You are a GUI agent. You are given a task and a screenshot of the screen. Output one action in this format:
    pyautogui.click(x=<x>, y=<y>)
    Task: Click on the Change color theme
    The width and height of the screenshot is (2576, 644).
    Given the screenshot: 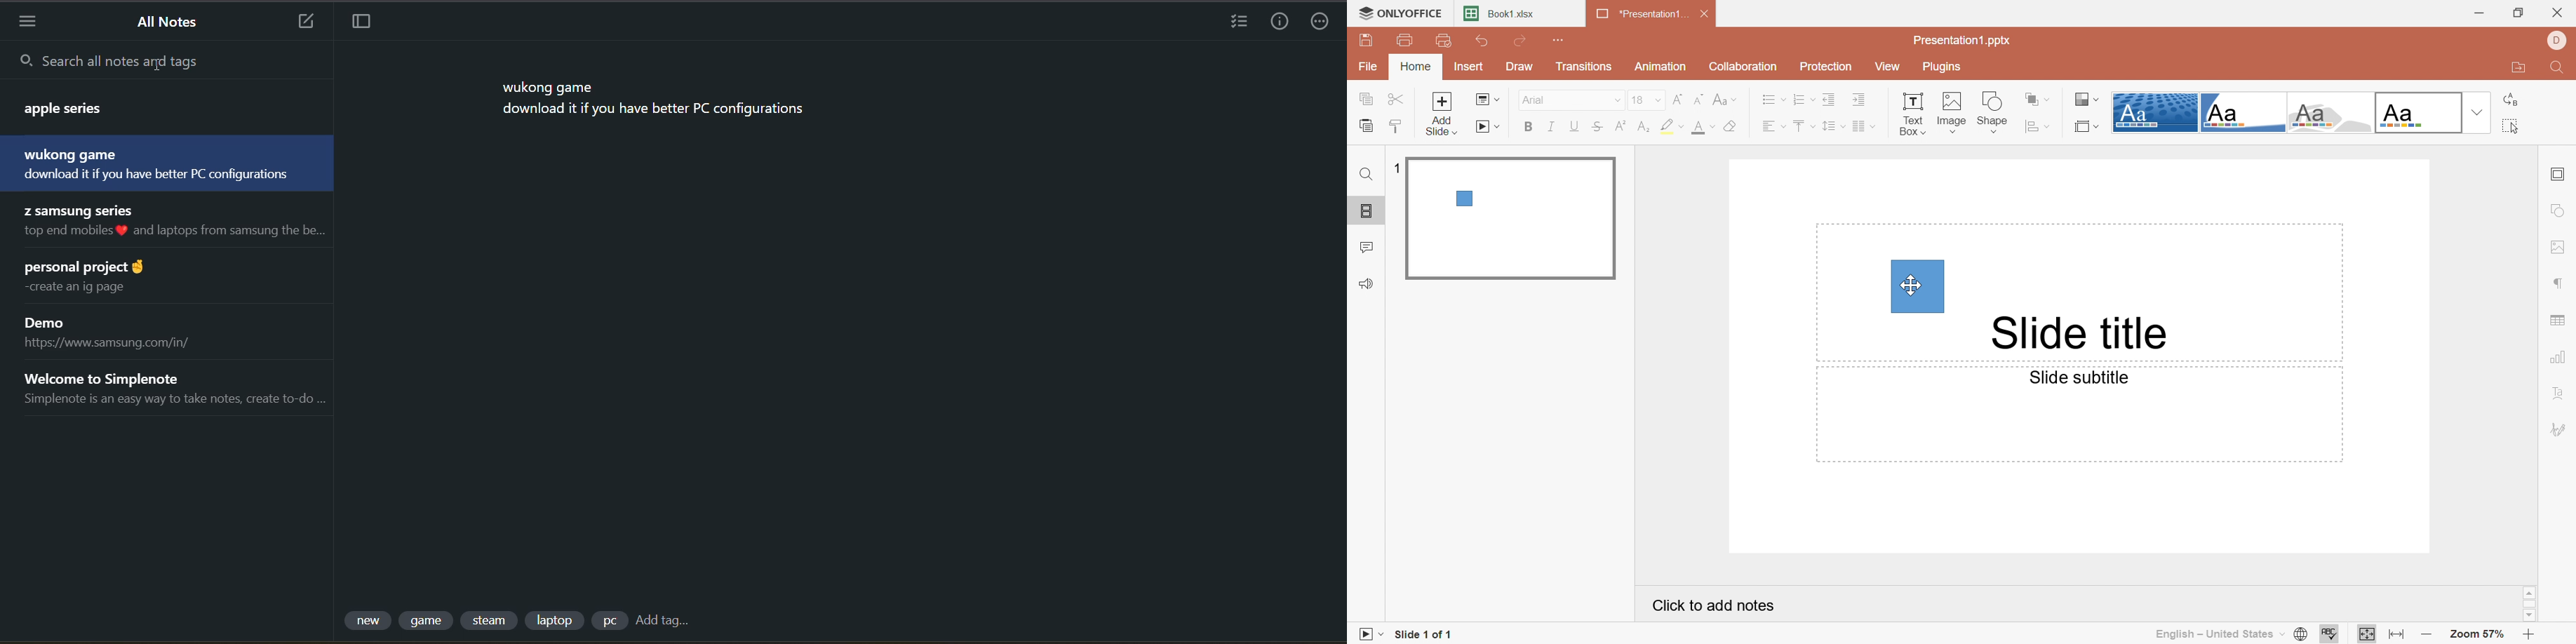 What is the action you would take?
    pyautogui.click(x=2089, y=99)
    